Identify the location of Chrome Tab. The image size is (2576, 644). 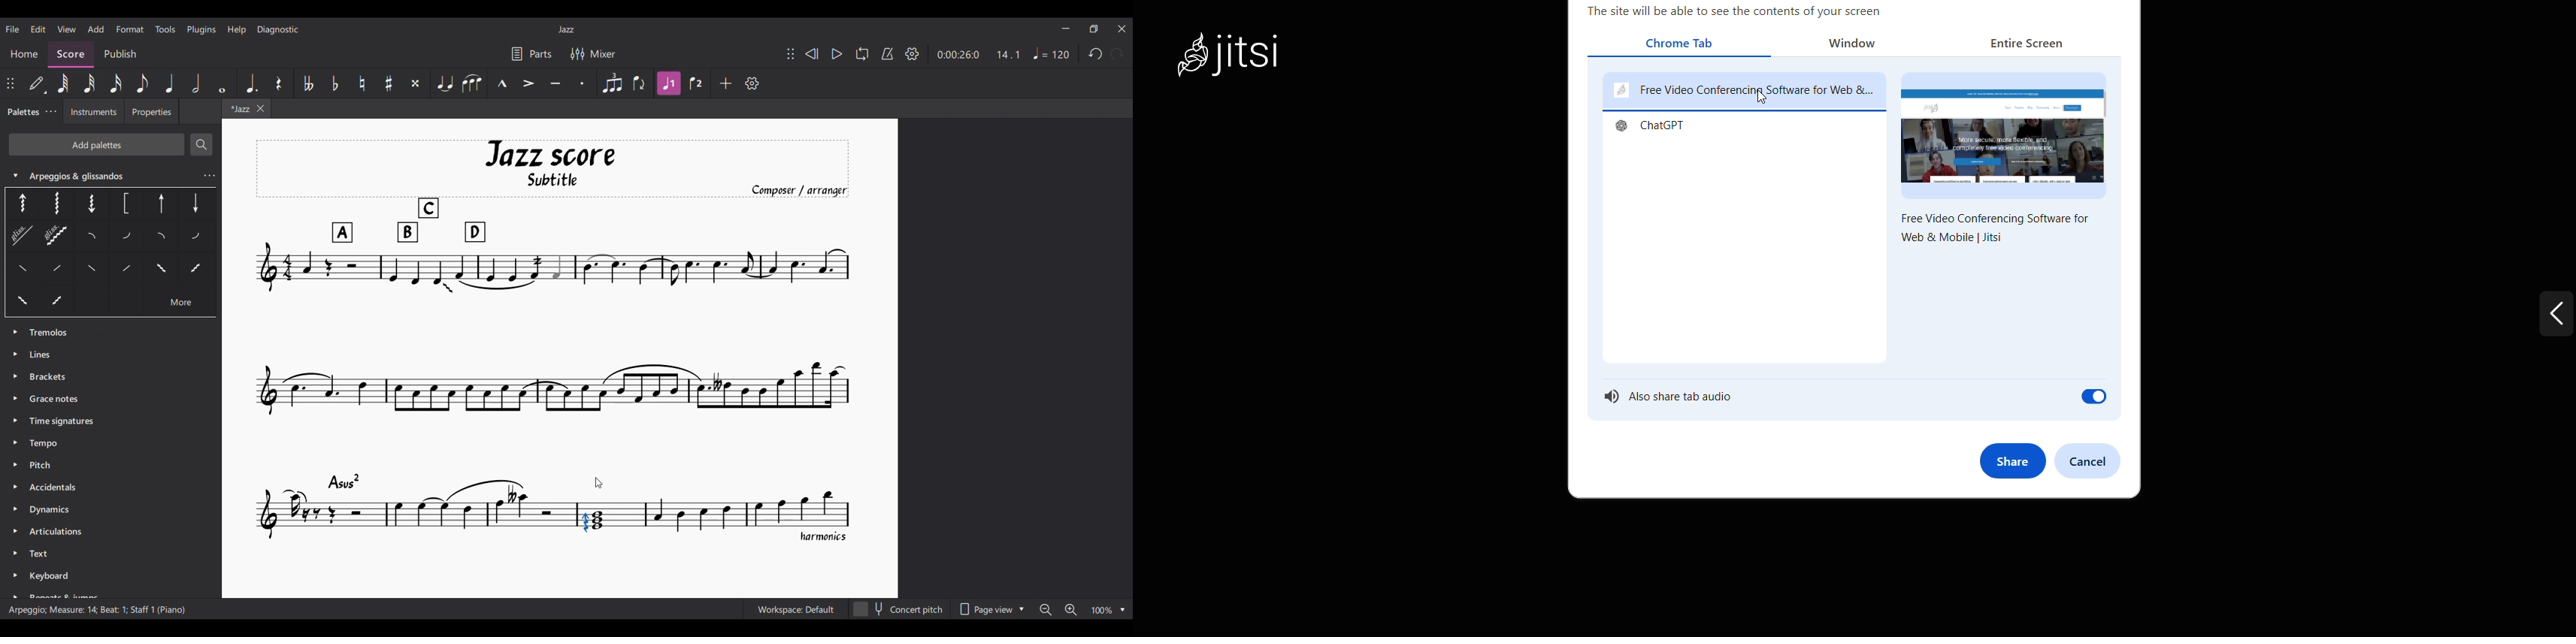
(1683, 44).